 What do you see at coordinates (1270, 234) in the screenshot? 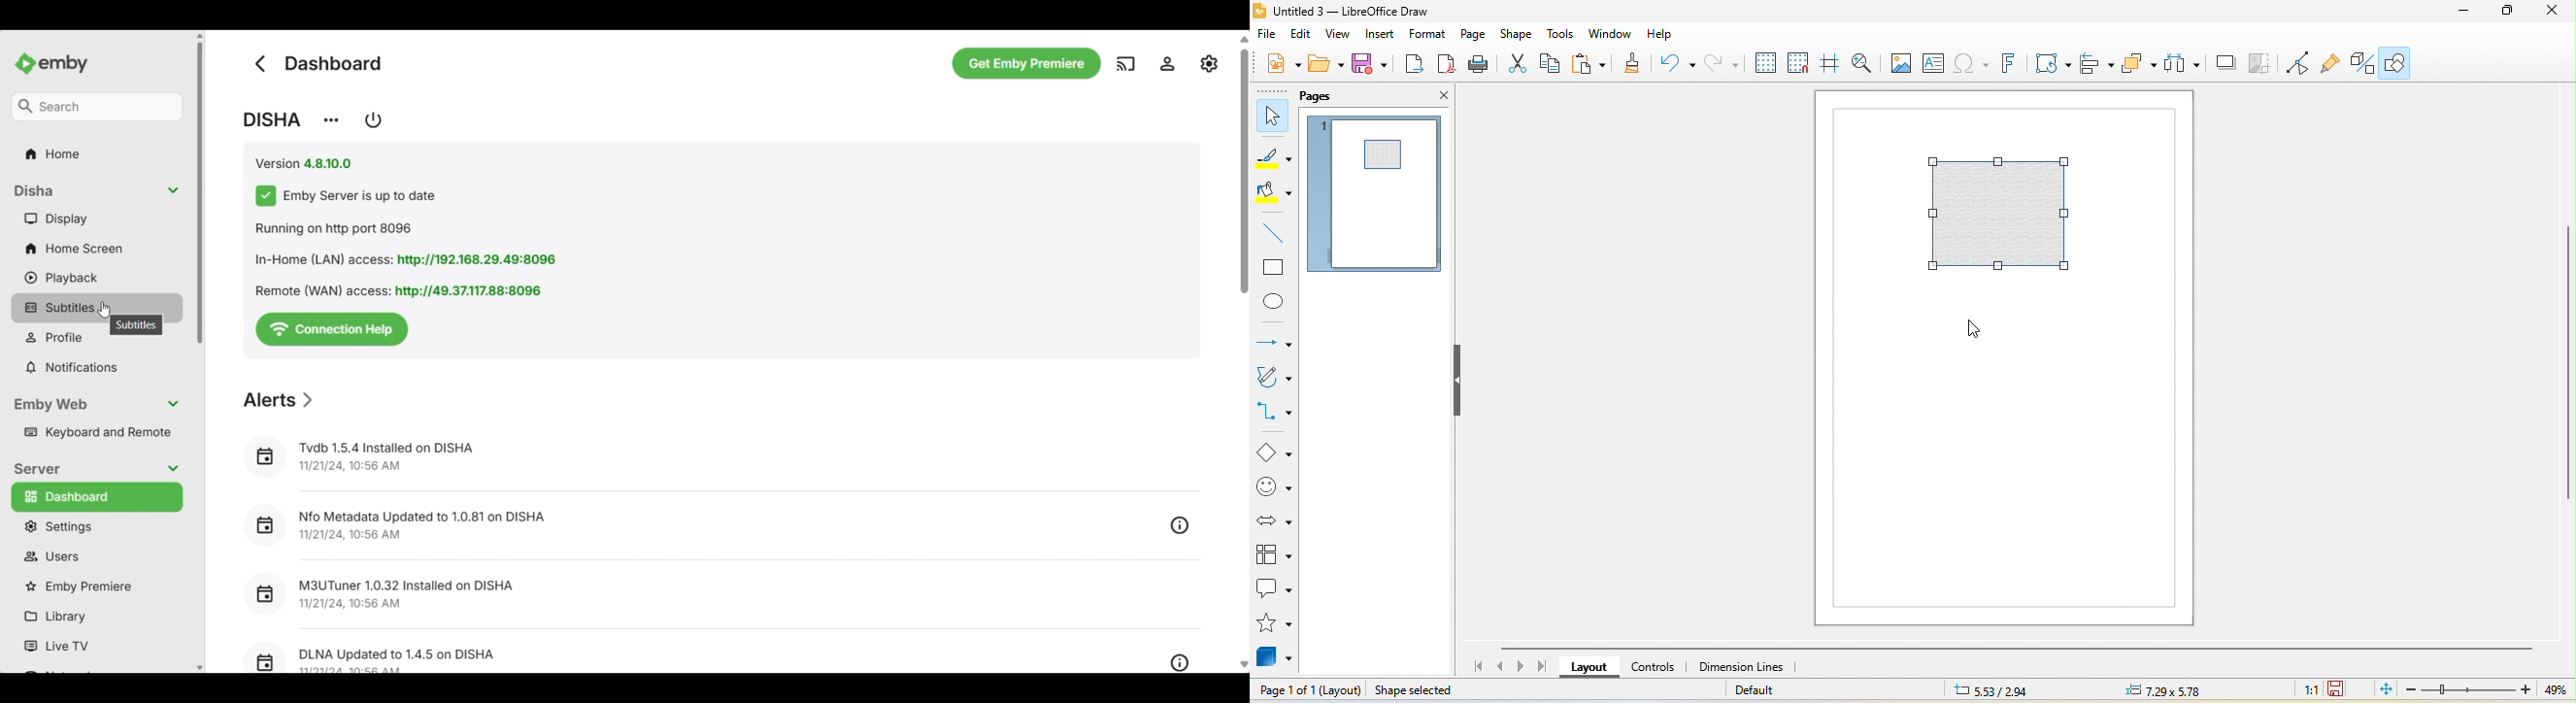
I see `line` at bounding box center [1270, 234].